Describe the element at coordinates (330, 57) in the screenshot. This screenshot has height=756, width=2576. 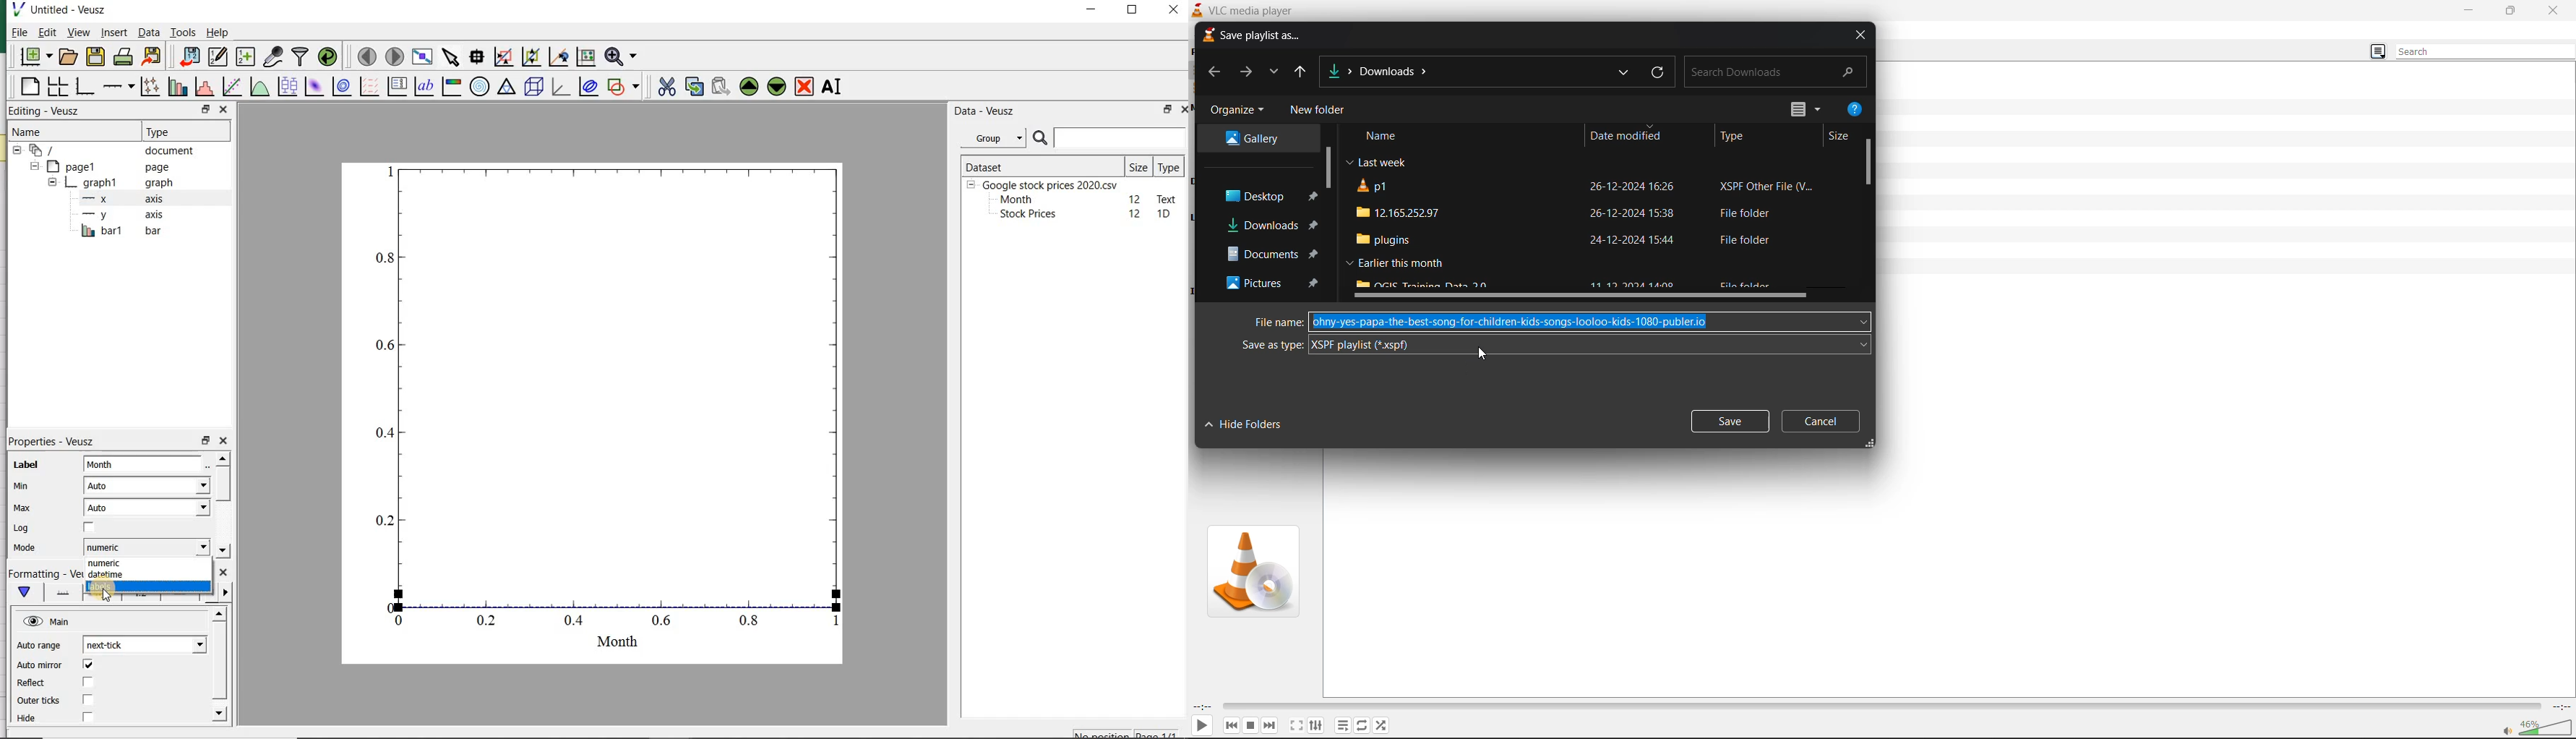
I see `reload linked datasets` at that location.